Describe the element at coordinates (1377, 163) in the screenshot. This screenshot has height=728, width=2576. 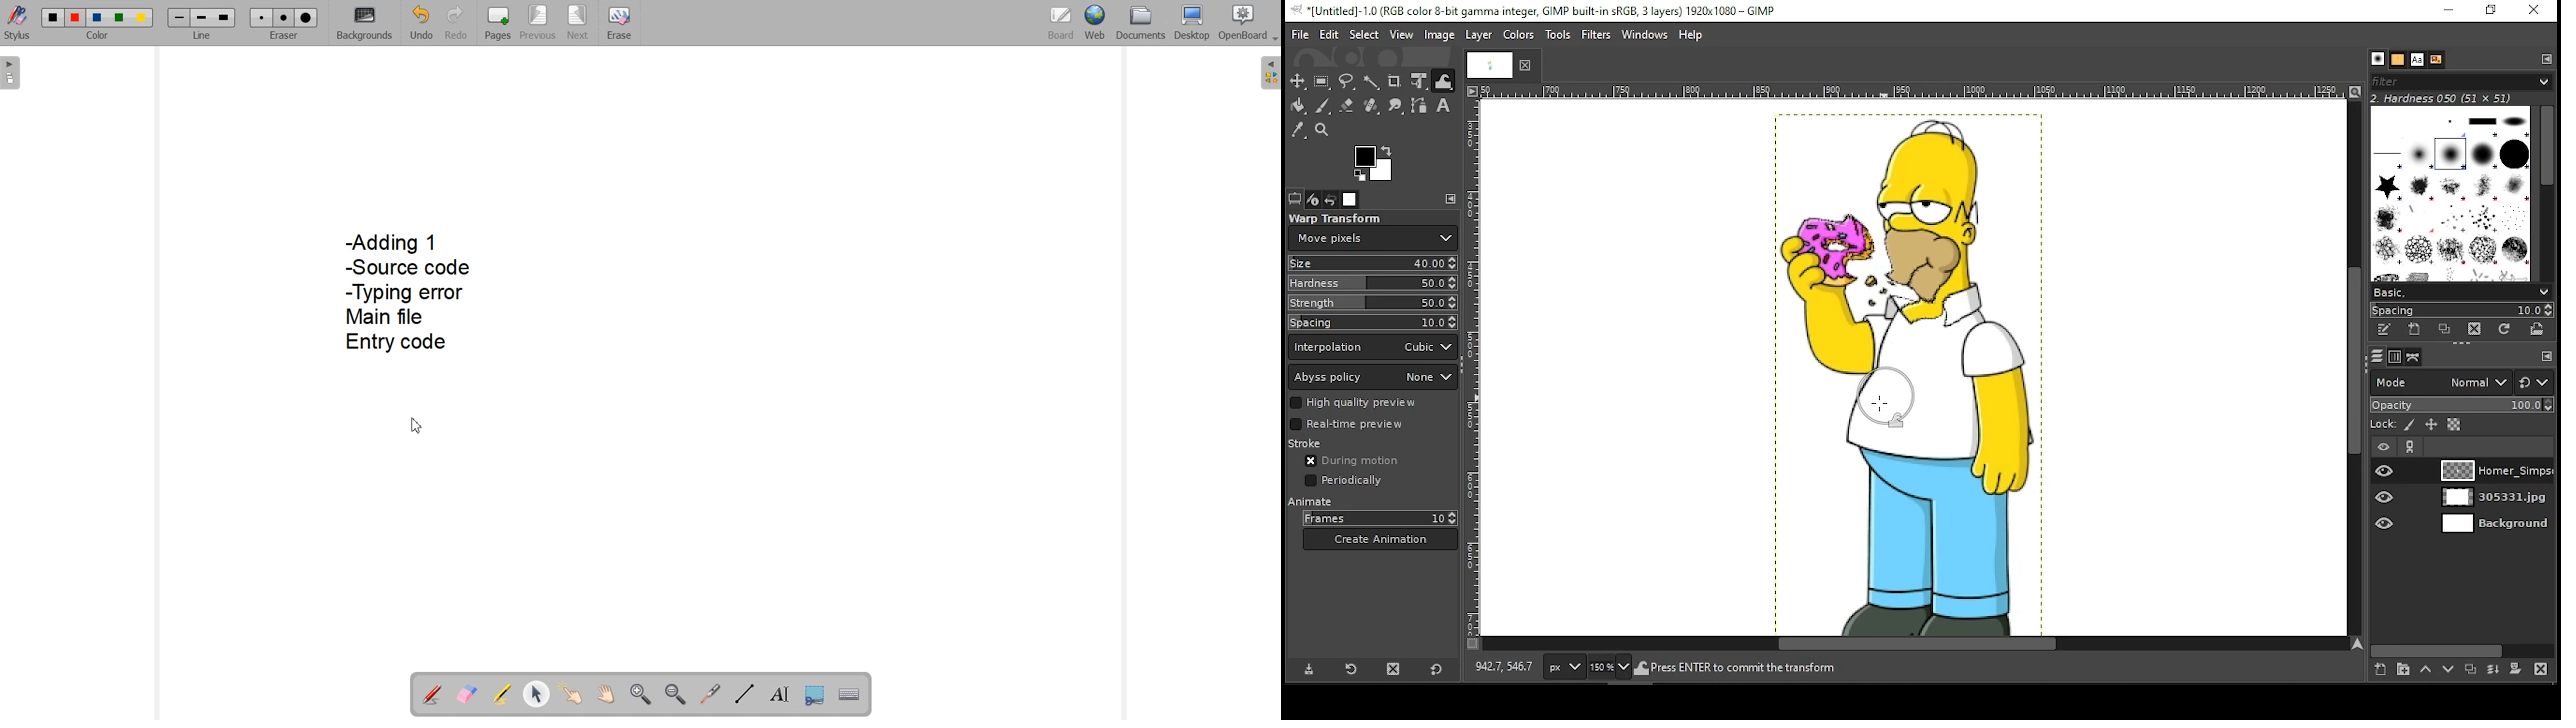
I see `colors` at that location.